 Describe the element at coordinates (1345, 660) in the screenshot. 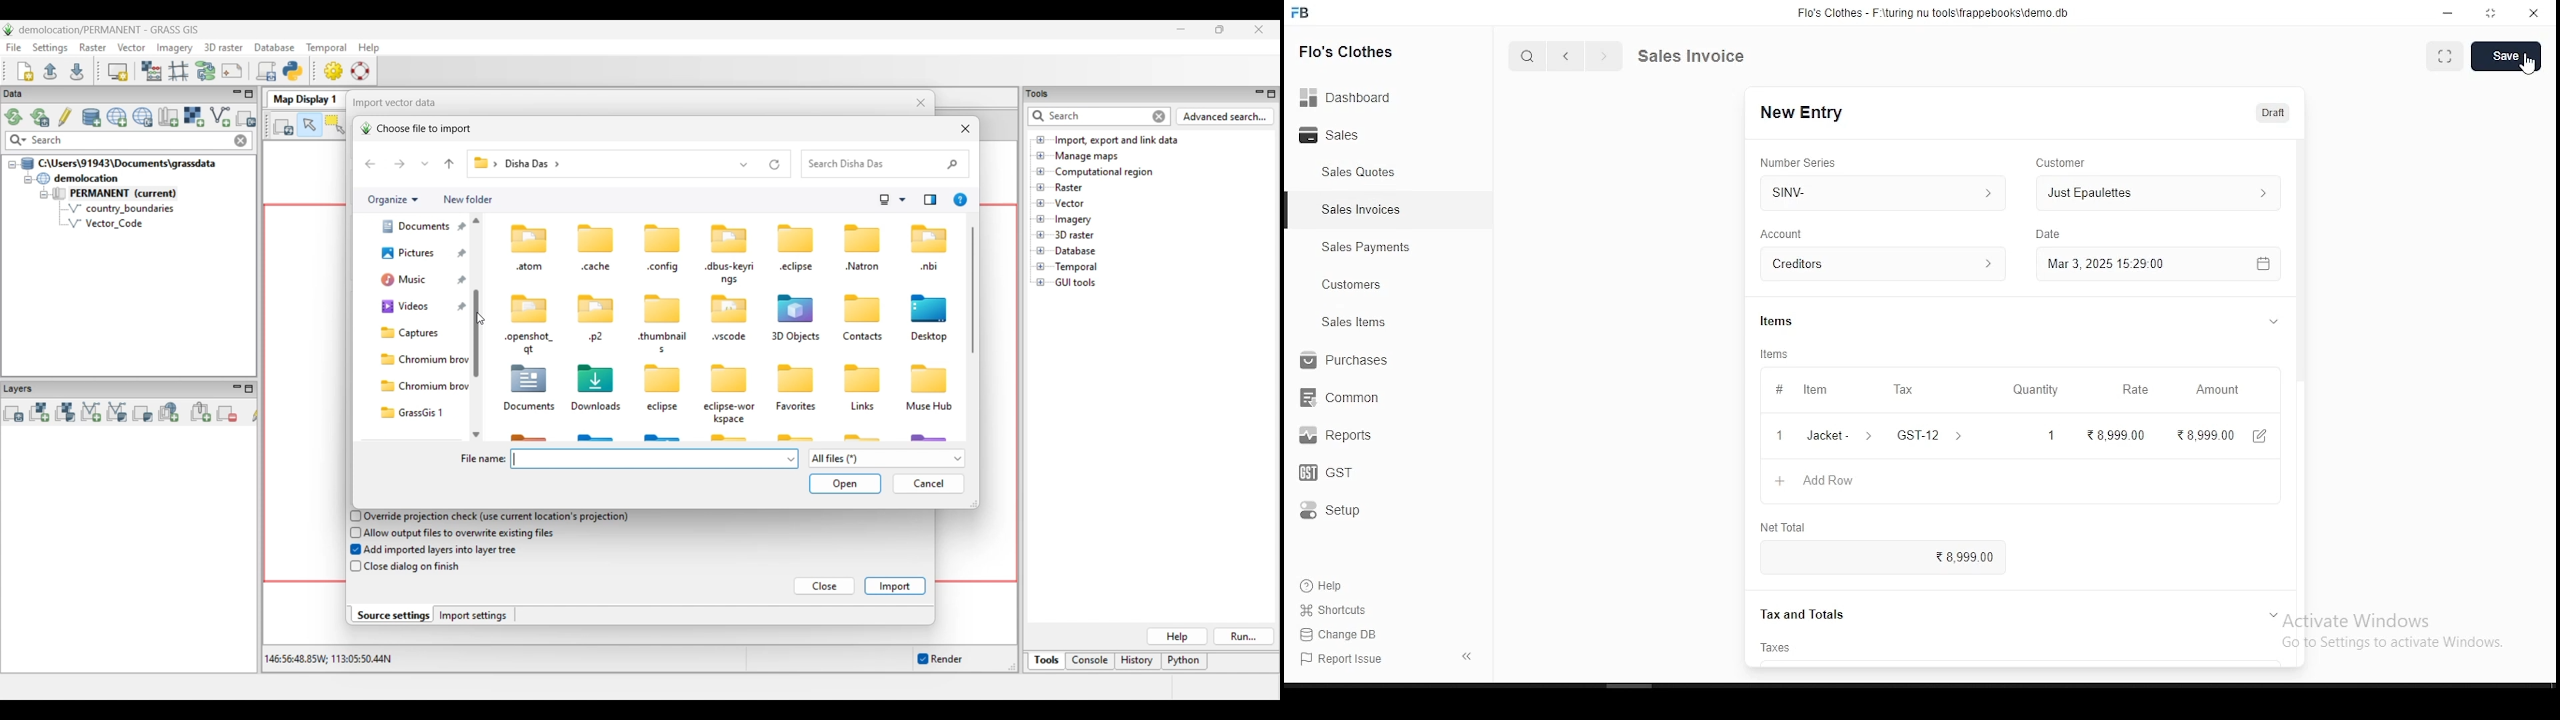

I see `report issues` at that location.